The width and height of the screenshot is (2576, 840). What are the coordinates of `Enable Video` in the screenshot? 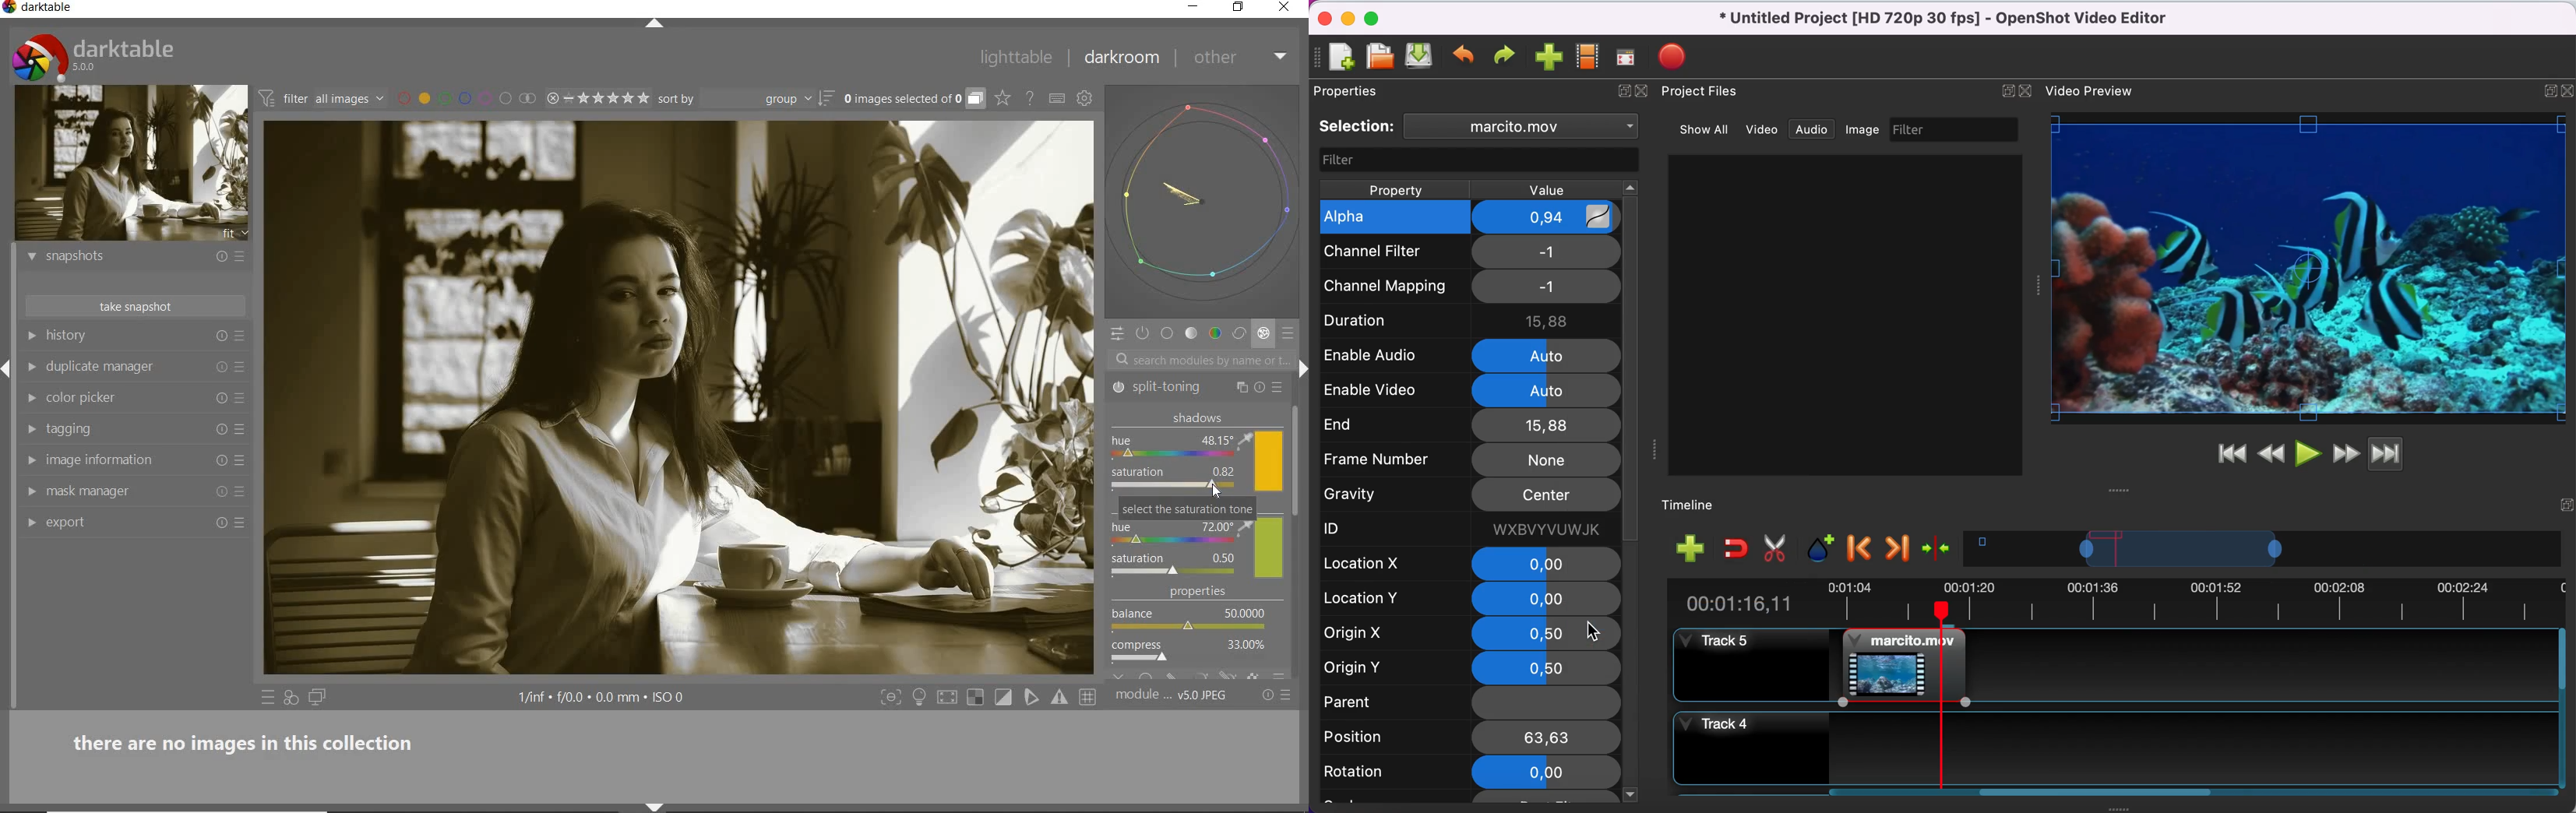 It's located at (1375, 391).